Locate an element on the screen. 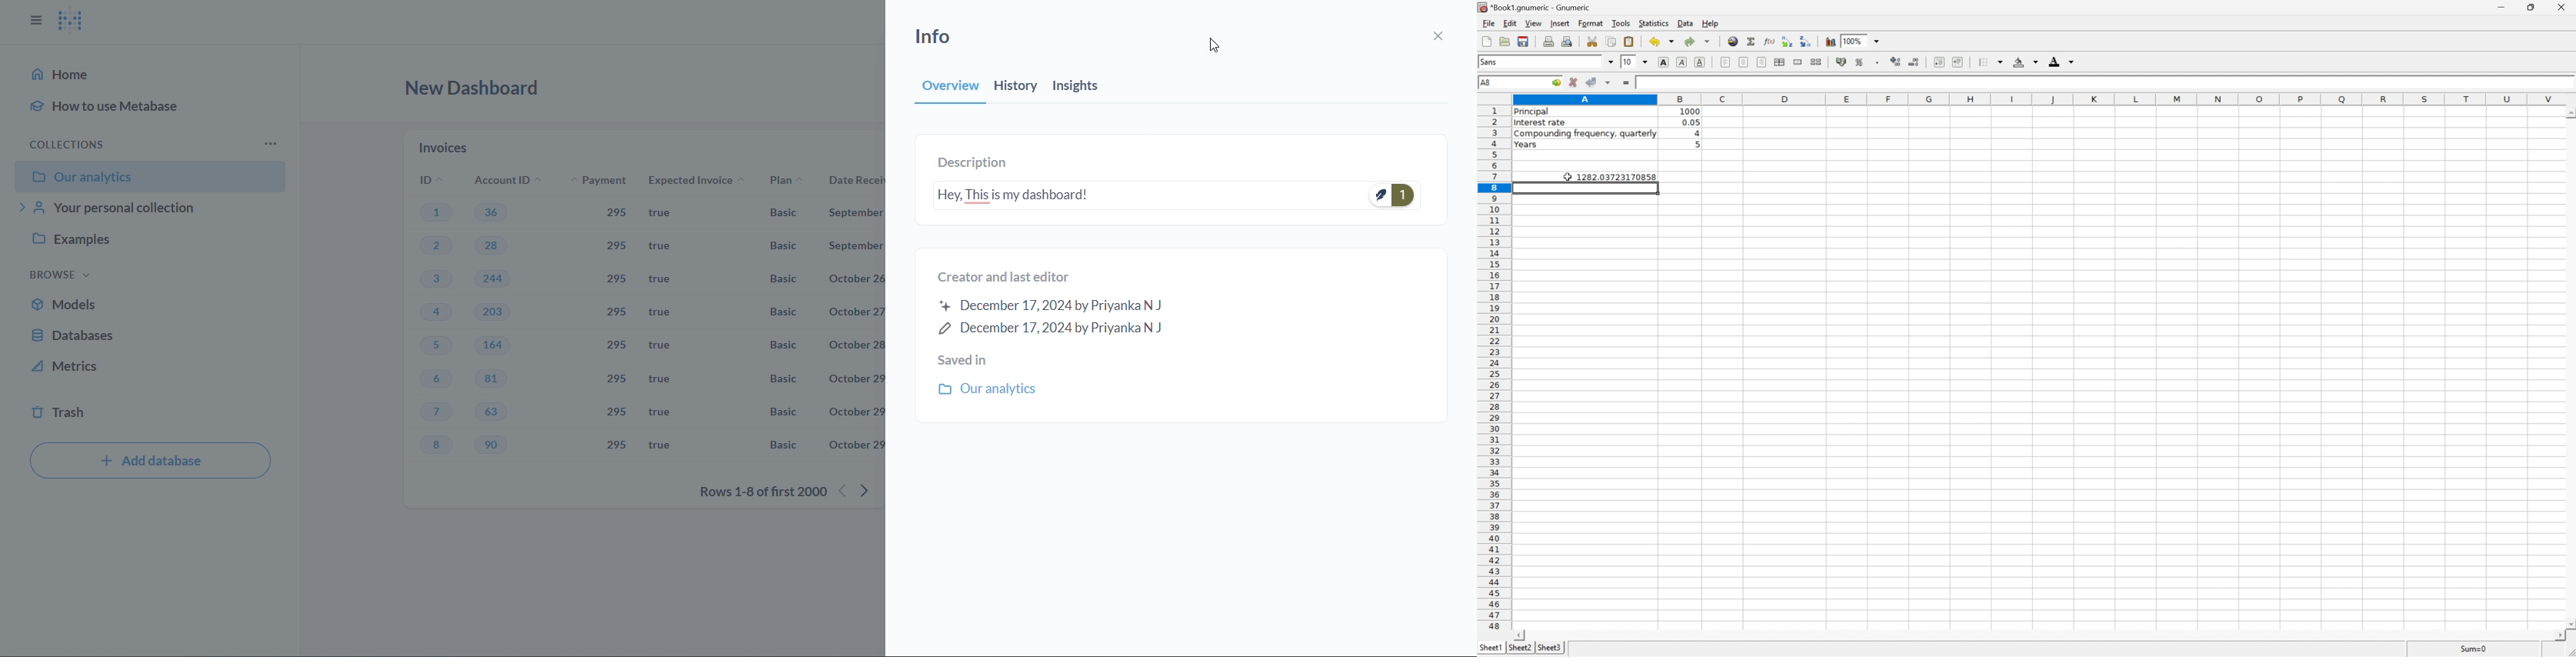  background is located at coordinates (2026, 62).